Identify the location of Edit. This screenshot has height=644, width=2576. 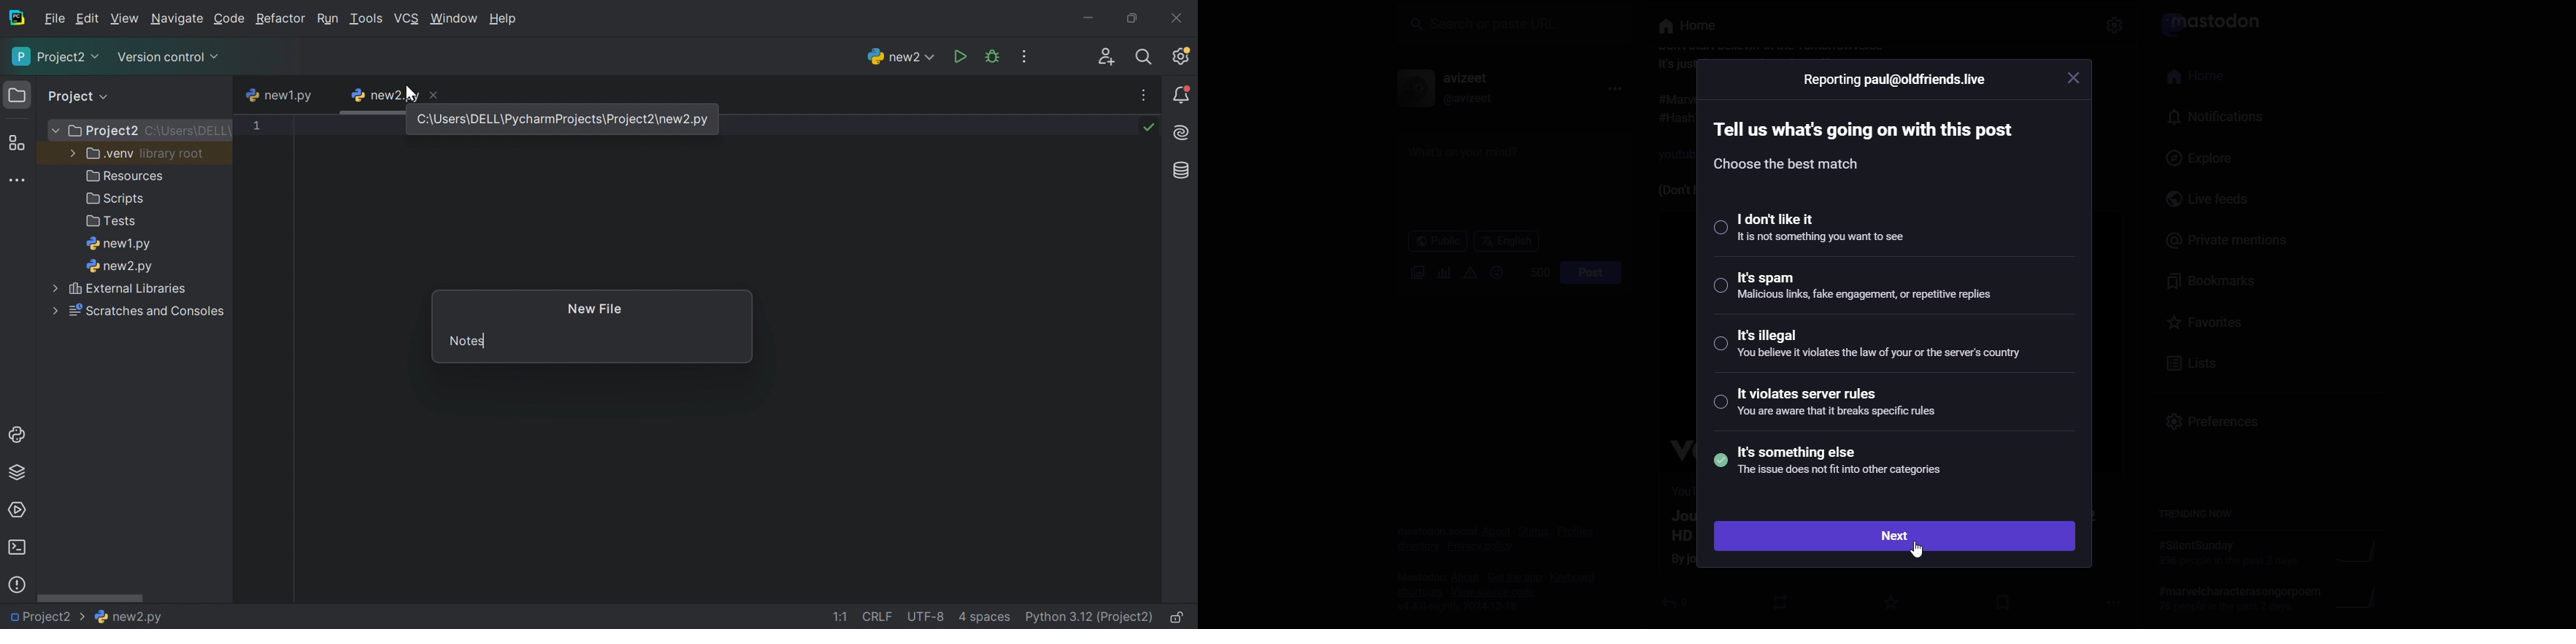
(88, 19).